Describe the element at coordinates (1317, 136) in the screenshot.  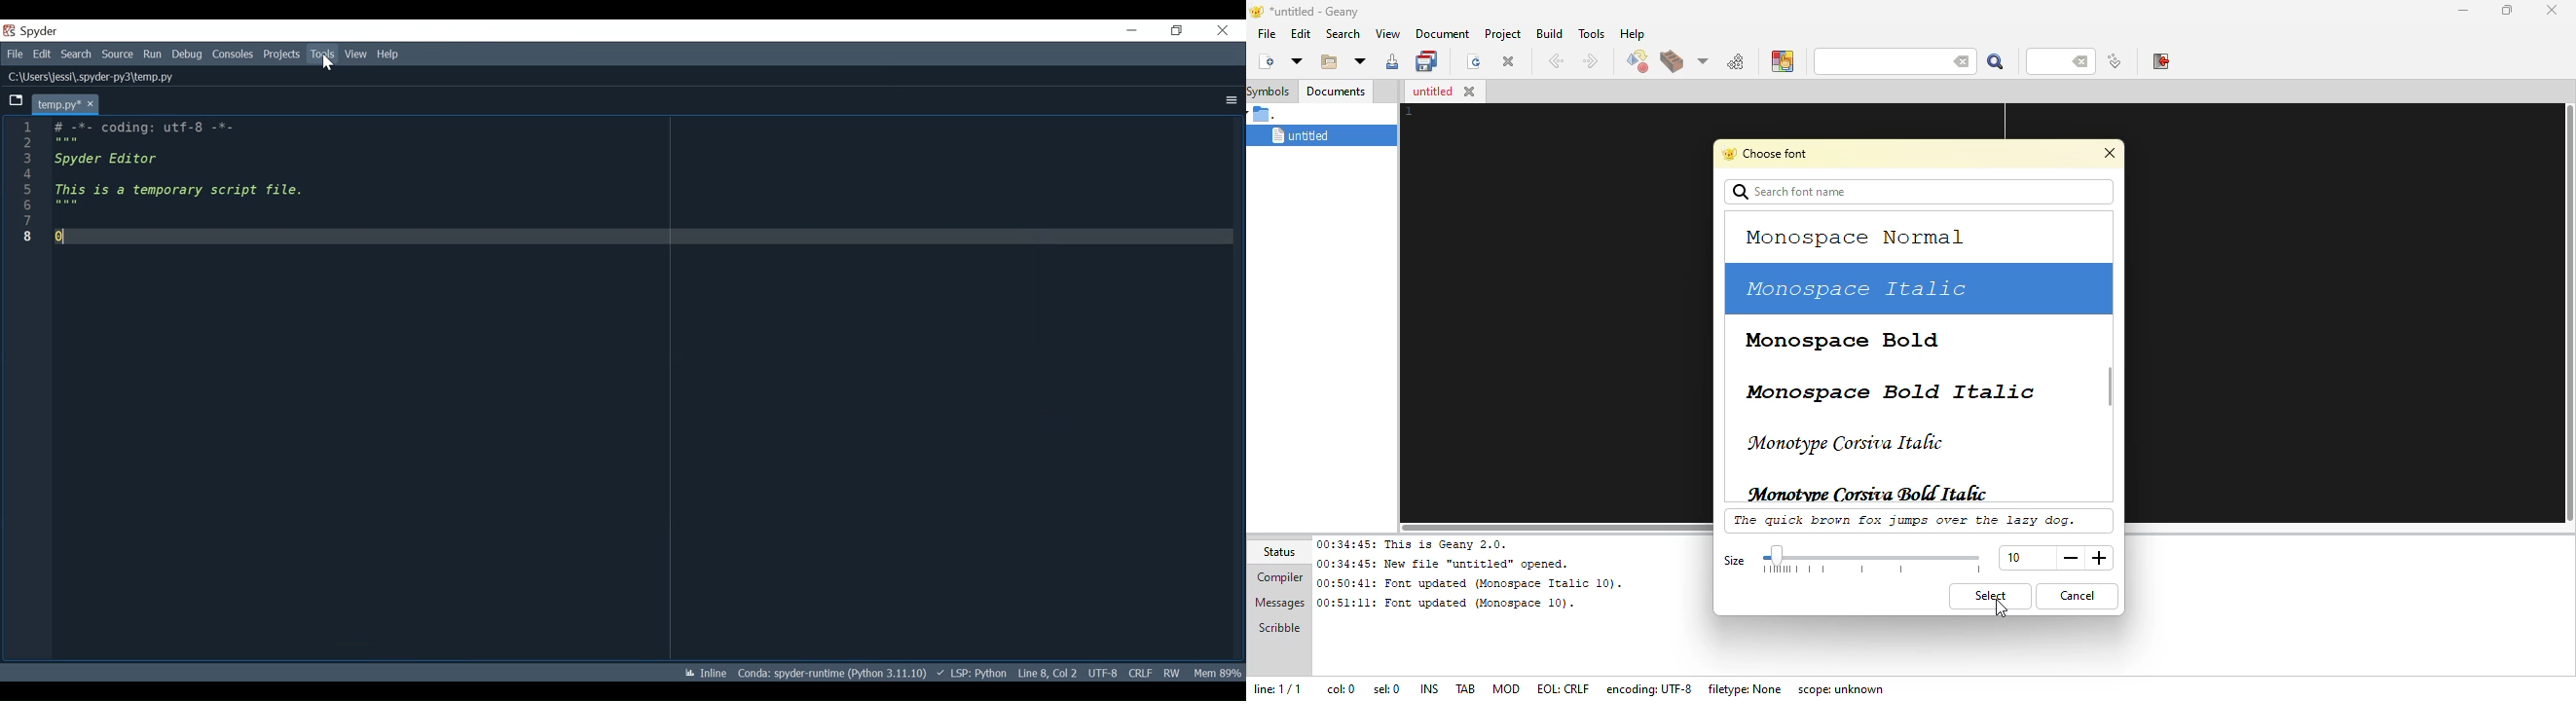
I see `untitled` at that location.